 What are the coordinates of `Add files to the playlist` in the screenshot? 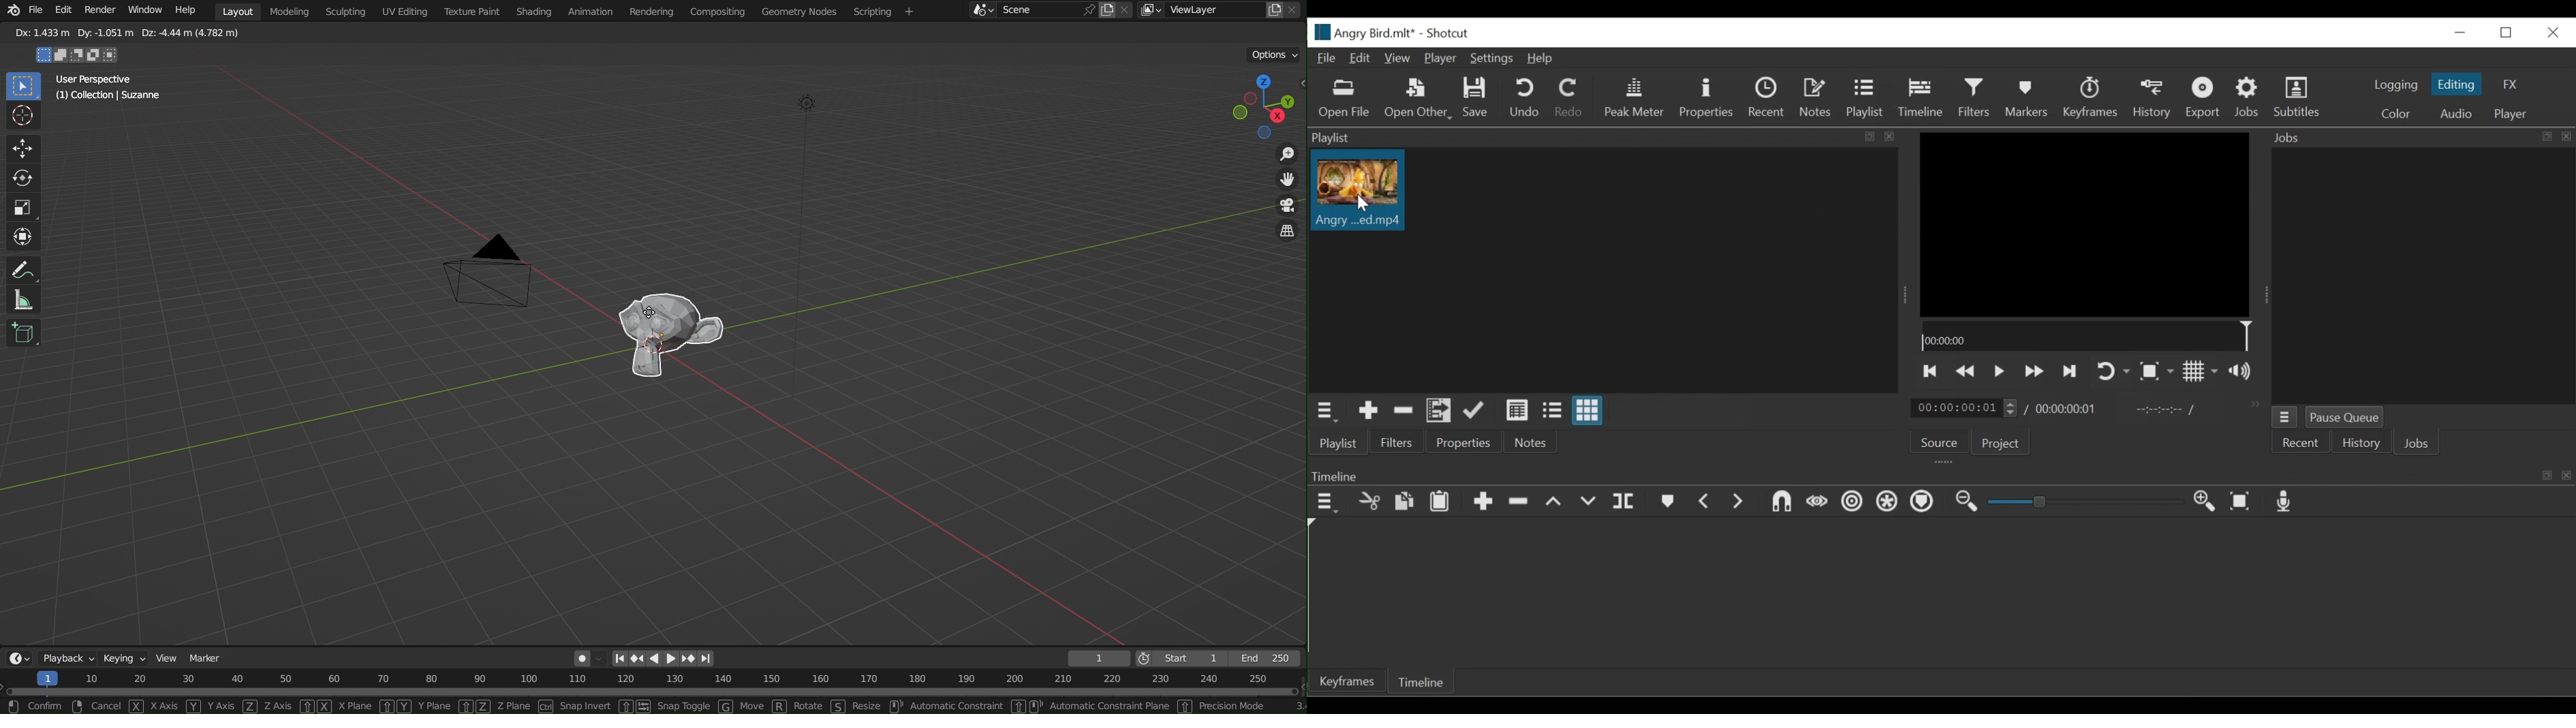 It's located at (1440, 412).